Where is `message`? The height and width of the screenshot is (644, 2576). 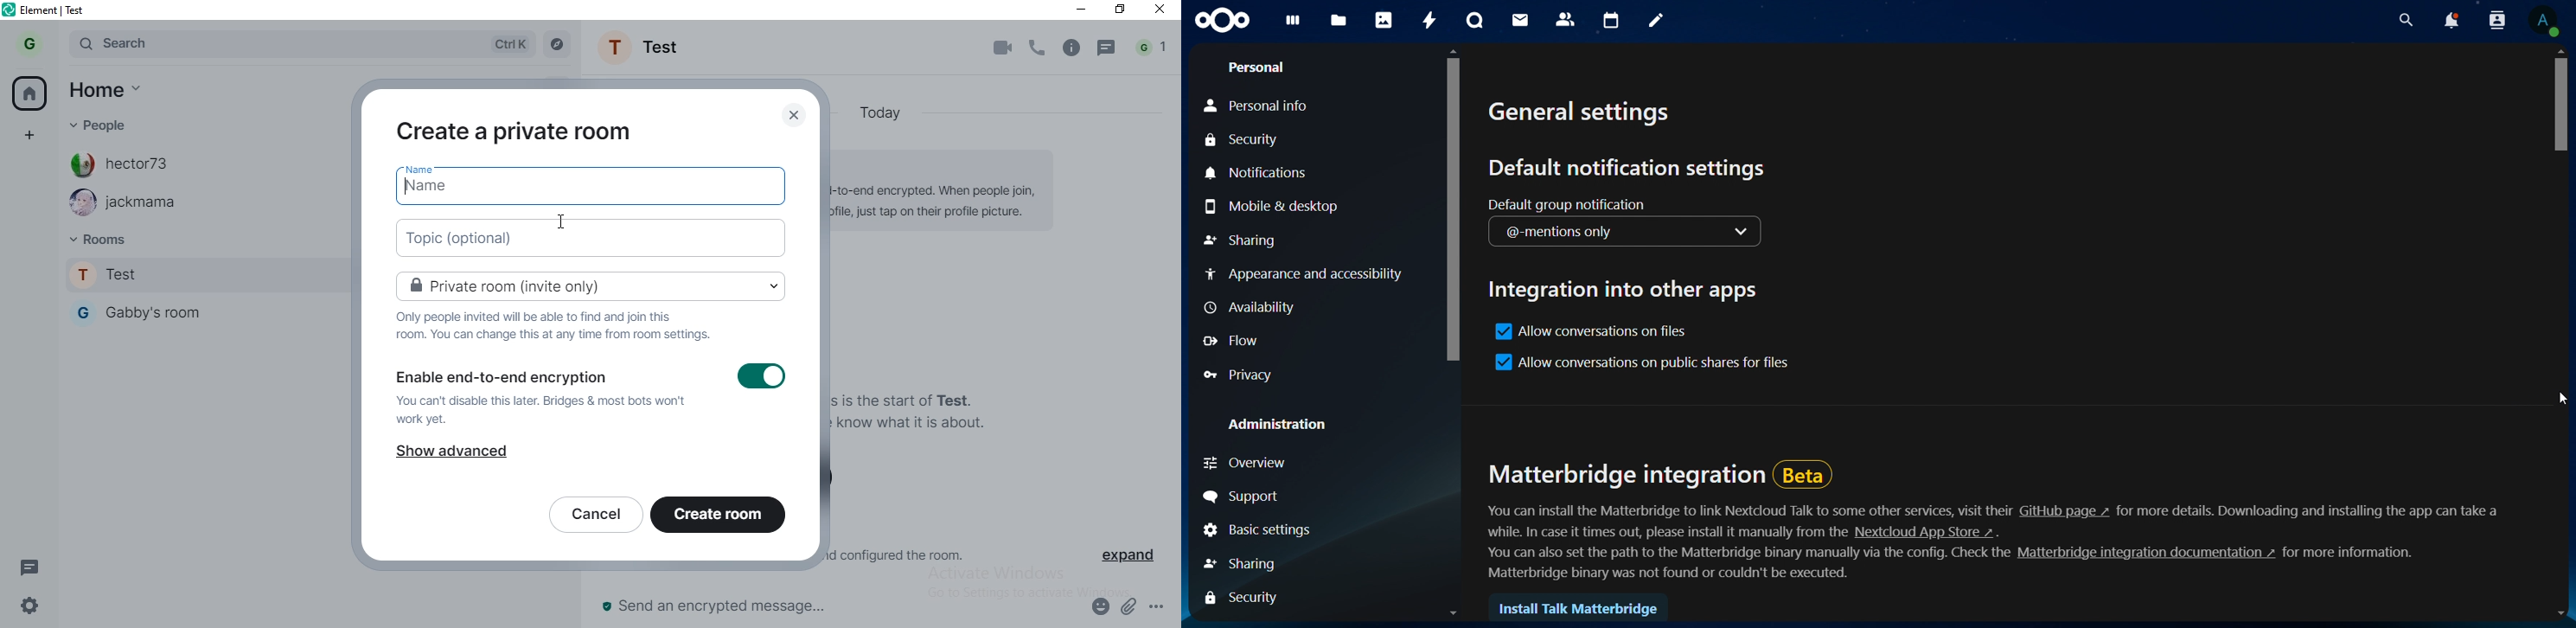
message is located at coordinates (29, 570).